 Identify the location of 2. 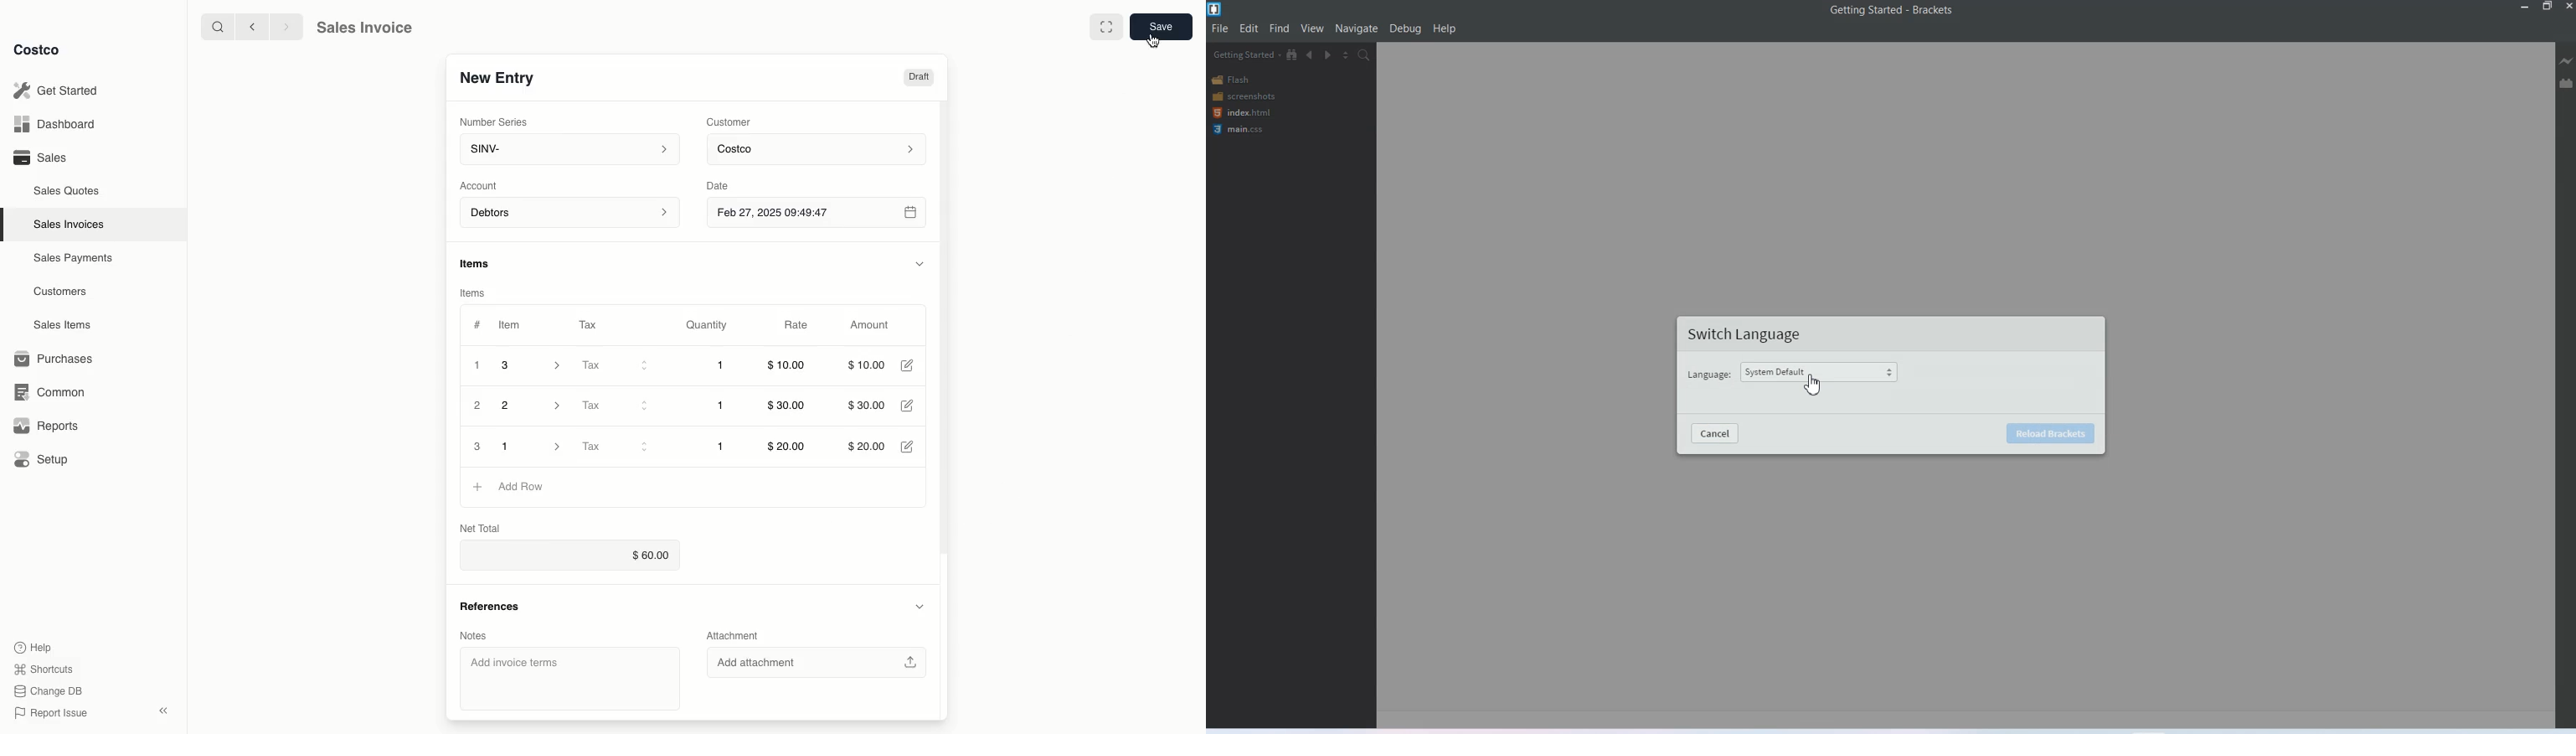
(478, 406).